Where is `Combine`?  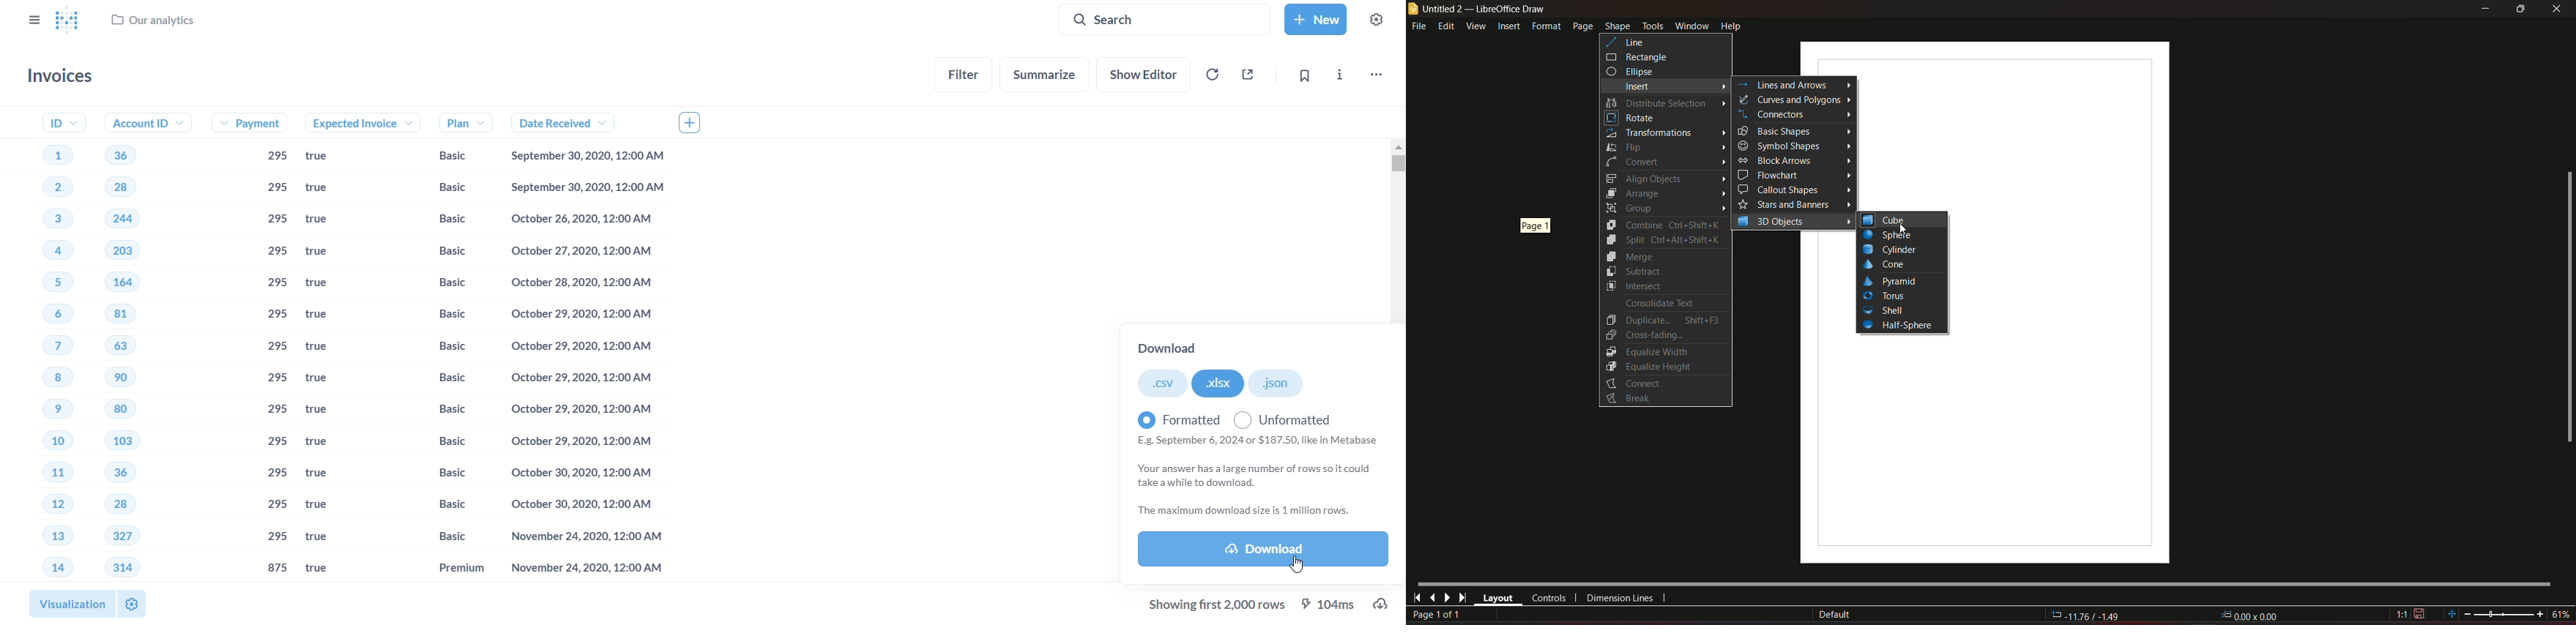
Combine is located at coordinates (1664, 224).